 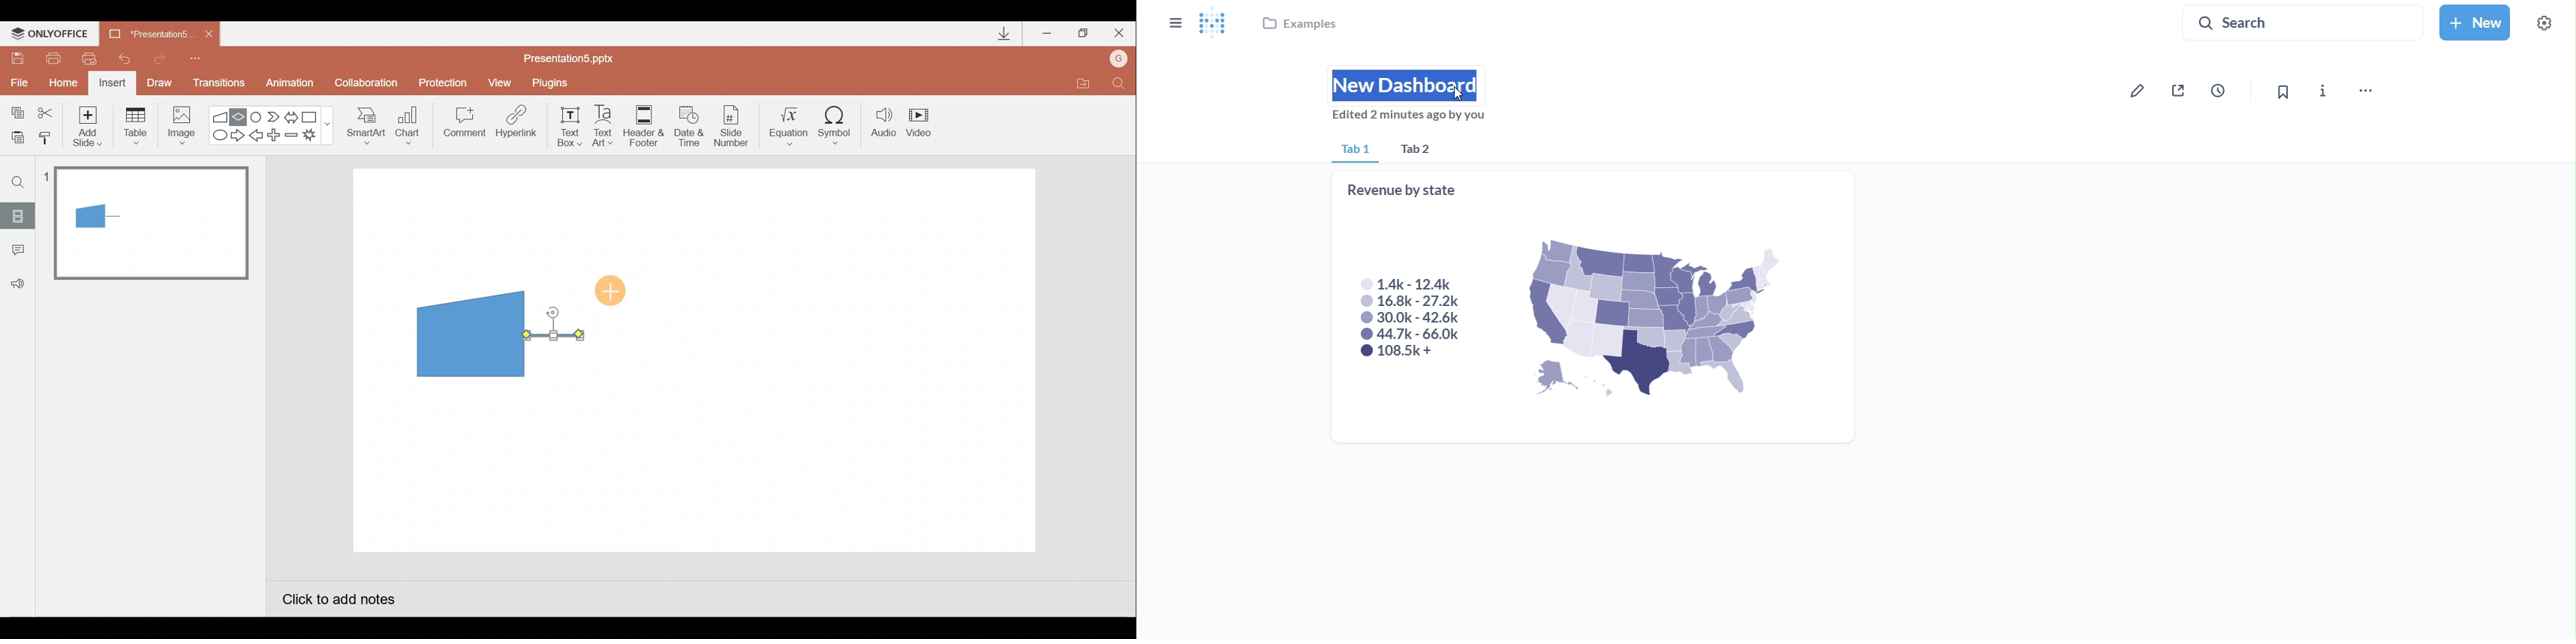 What do you see at coordinates (221, 115) in the screenshot?
I see `Flowchart - manual input` at bounding box center [221, 115].